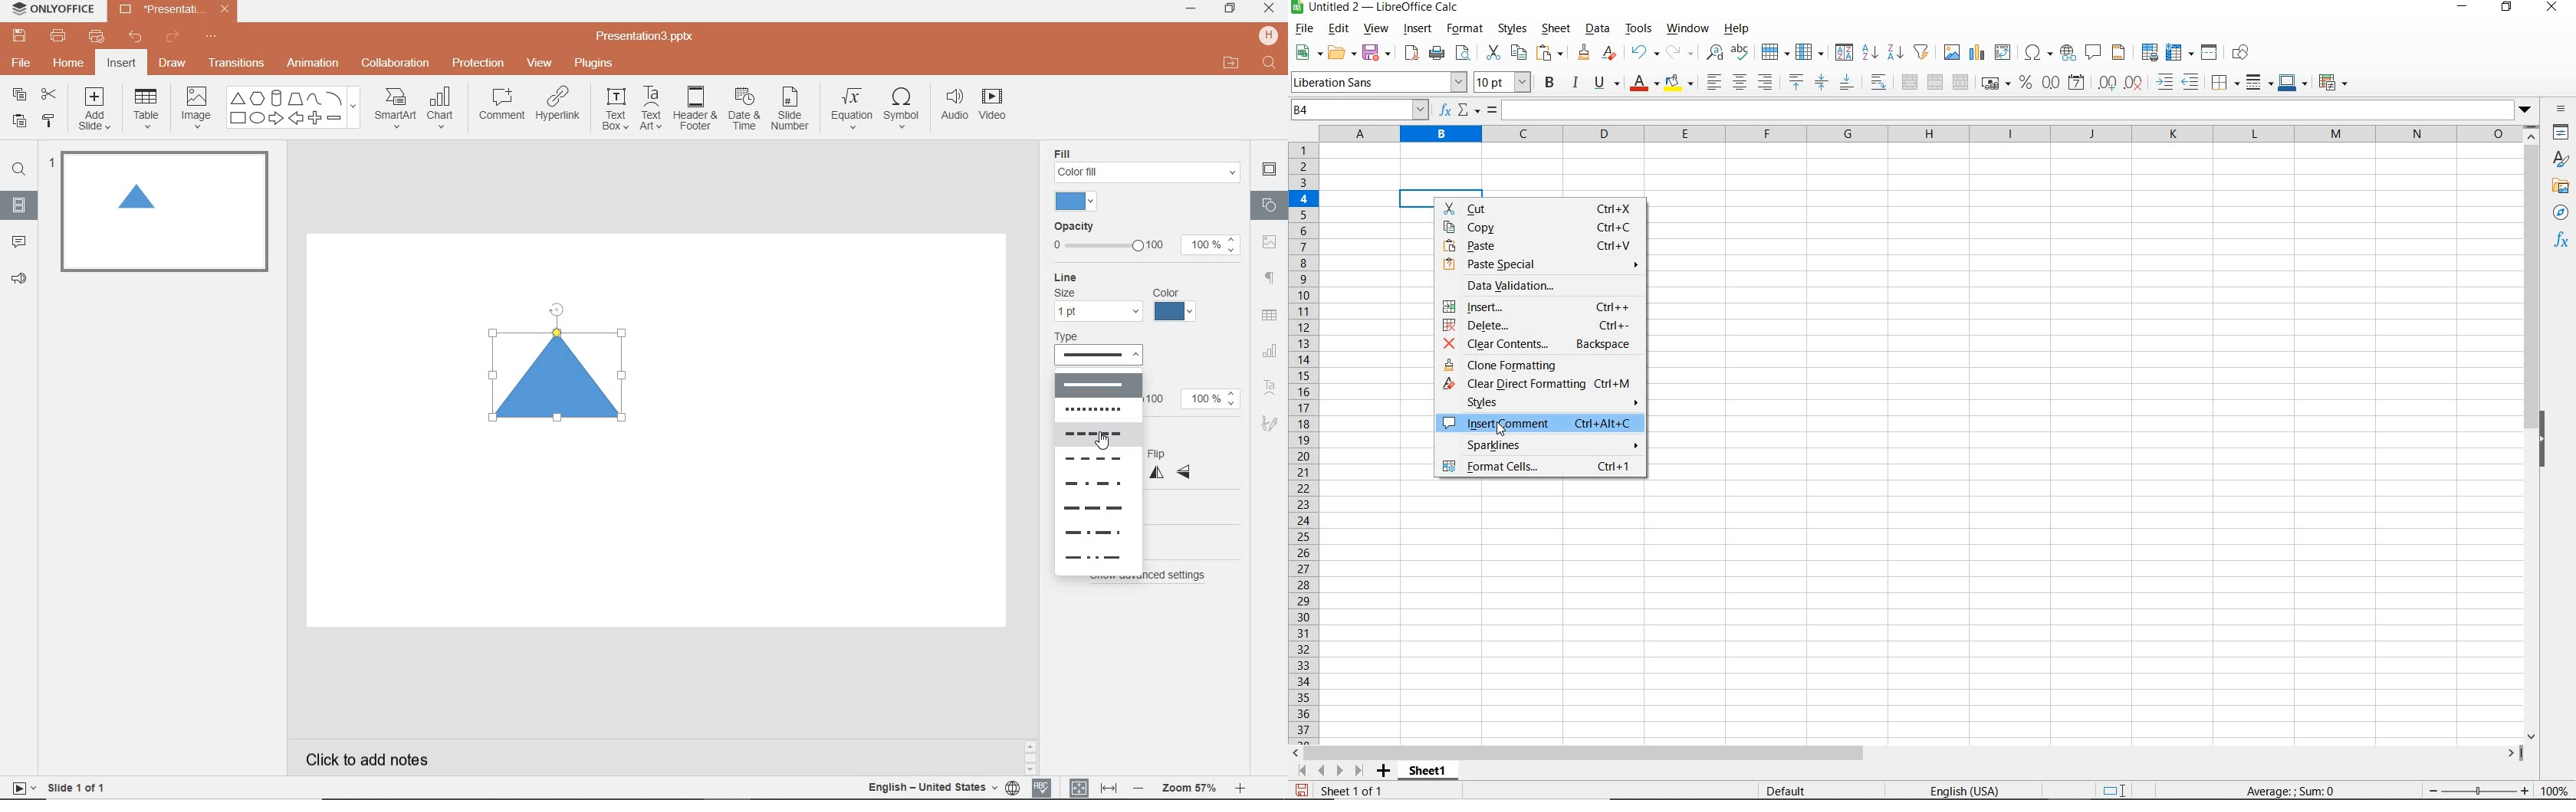  Describe the element at coordinates (1382, 772) in the screenshot. I see `add sheet` at that location.